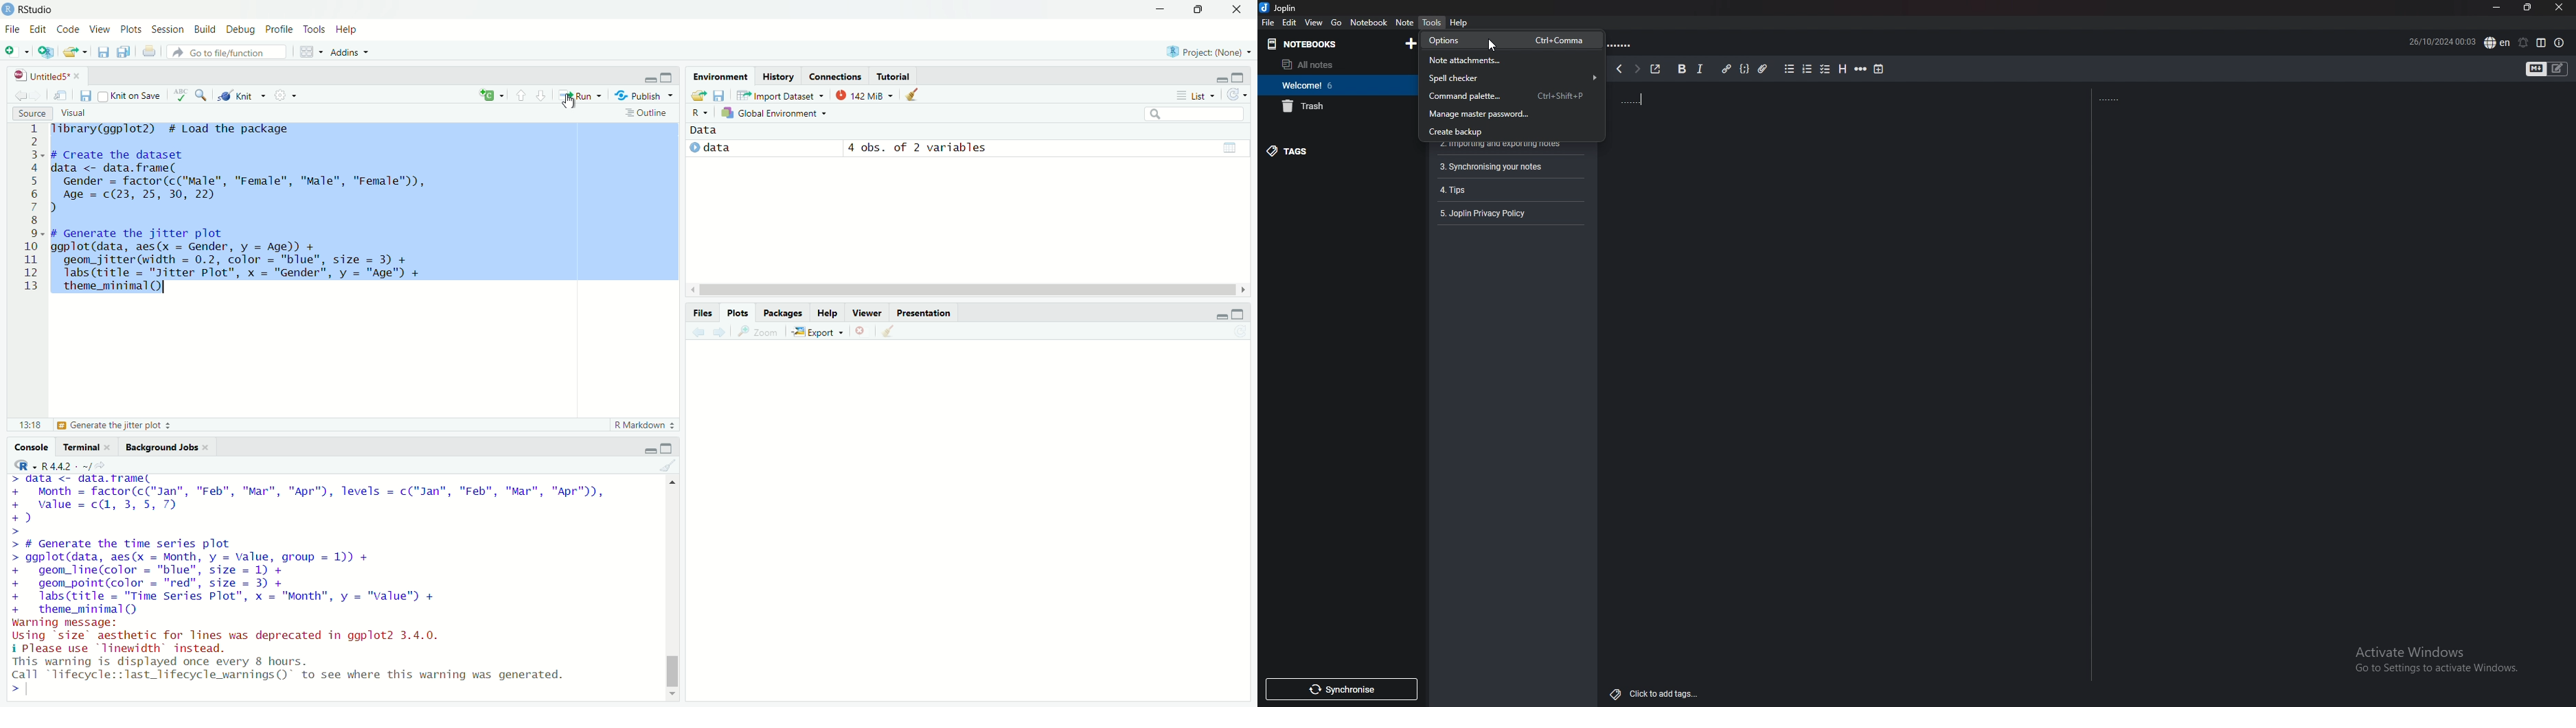  I want to click on close, so click(2560, 7).